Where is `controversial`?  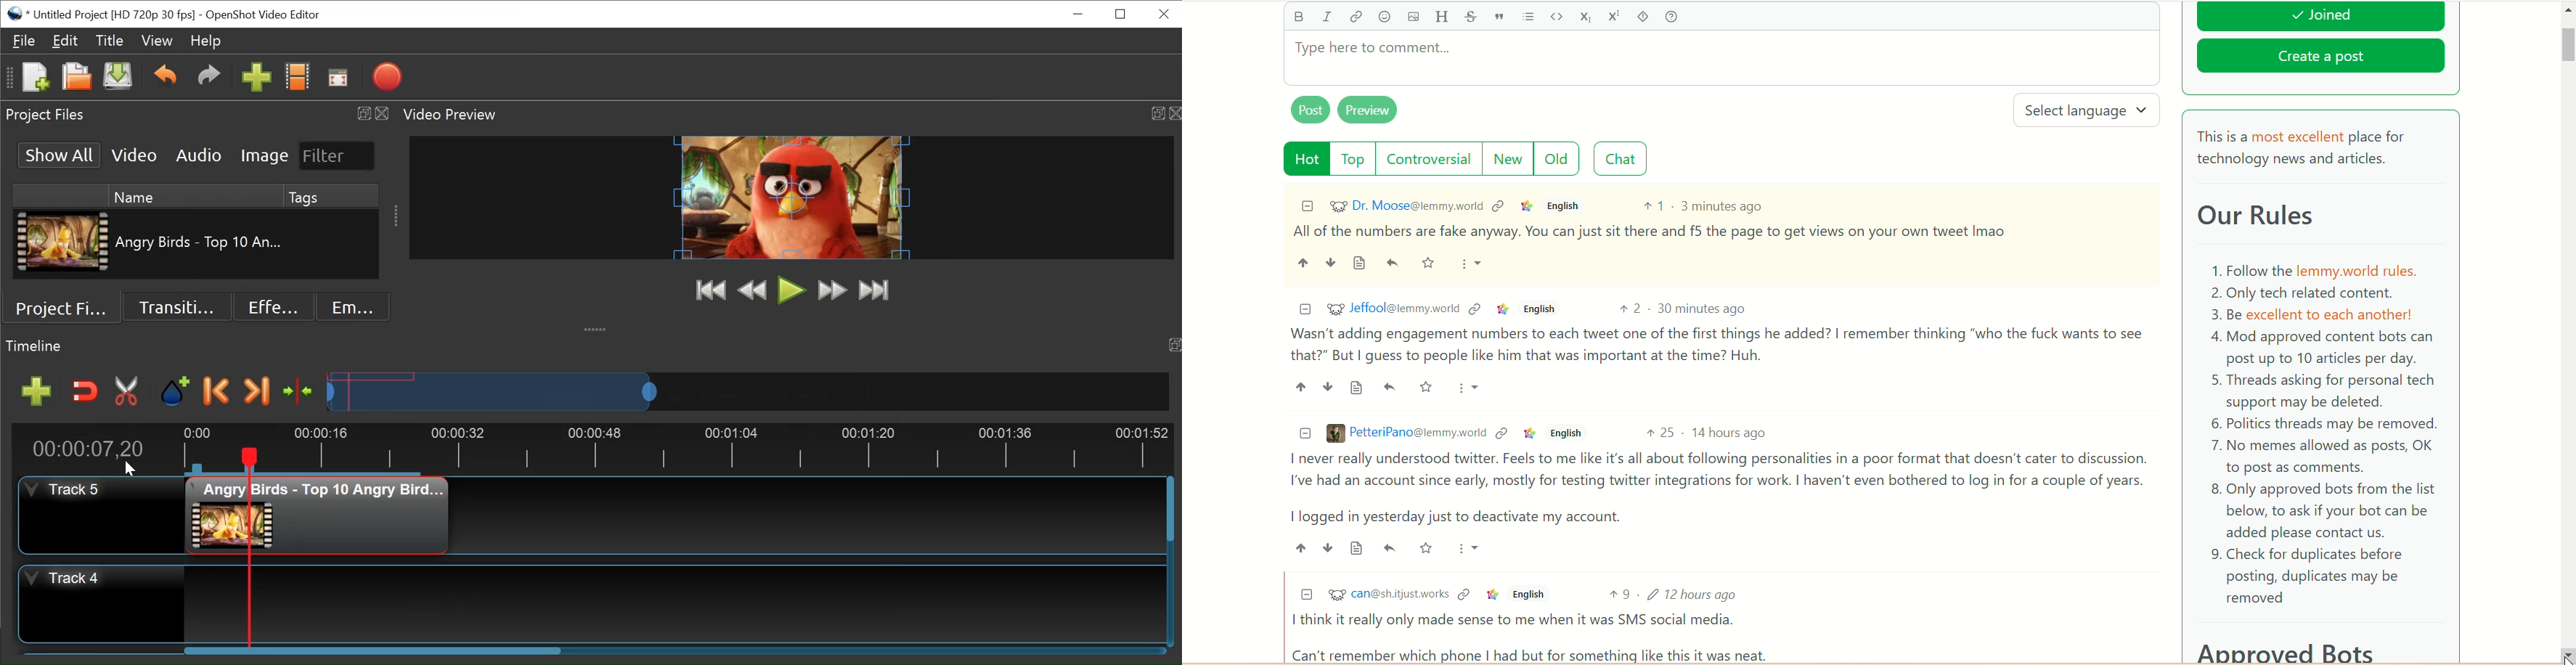
controversial is located at coordinates (1429, 158).